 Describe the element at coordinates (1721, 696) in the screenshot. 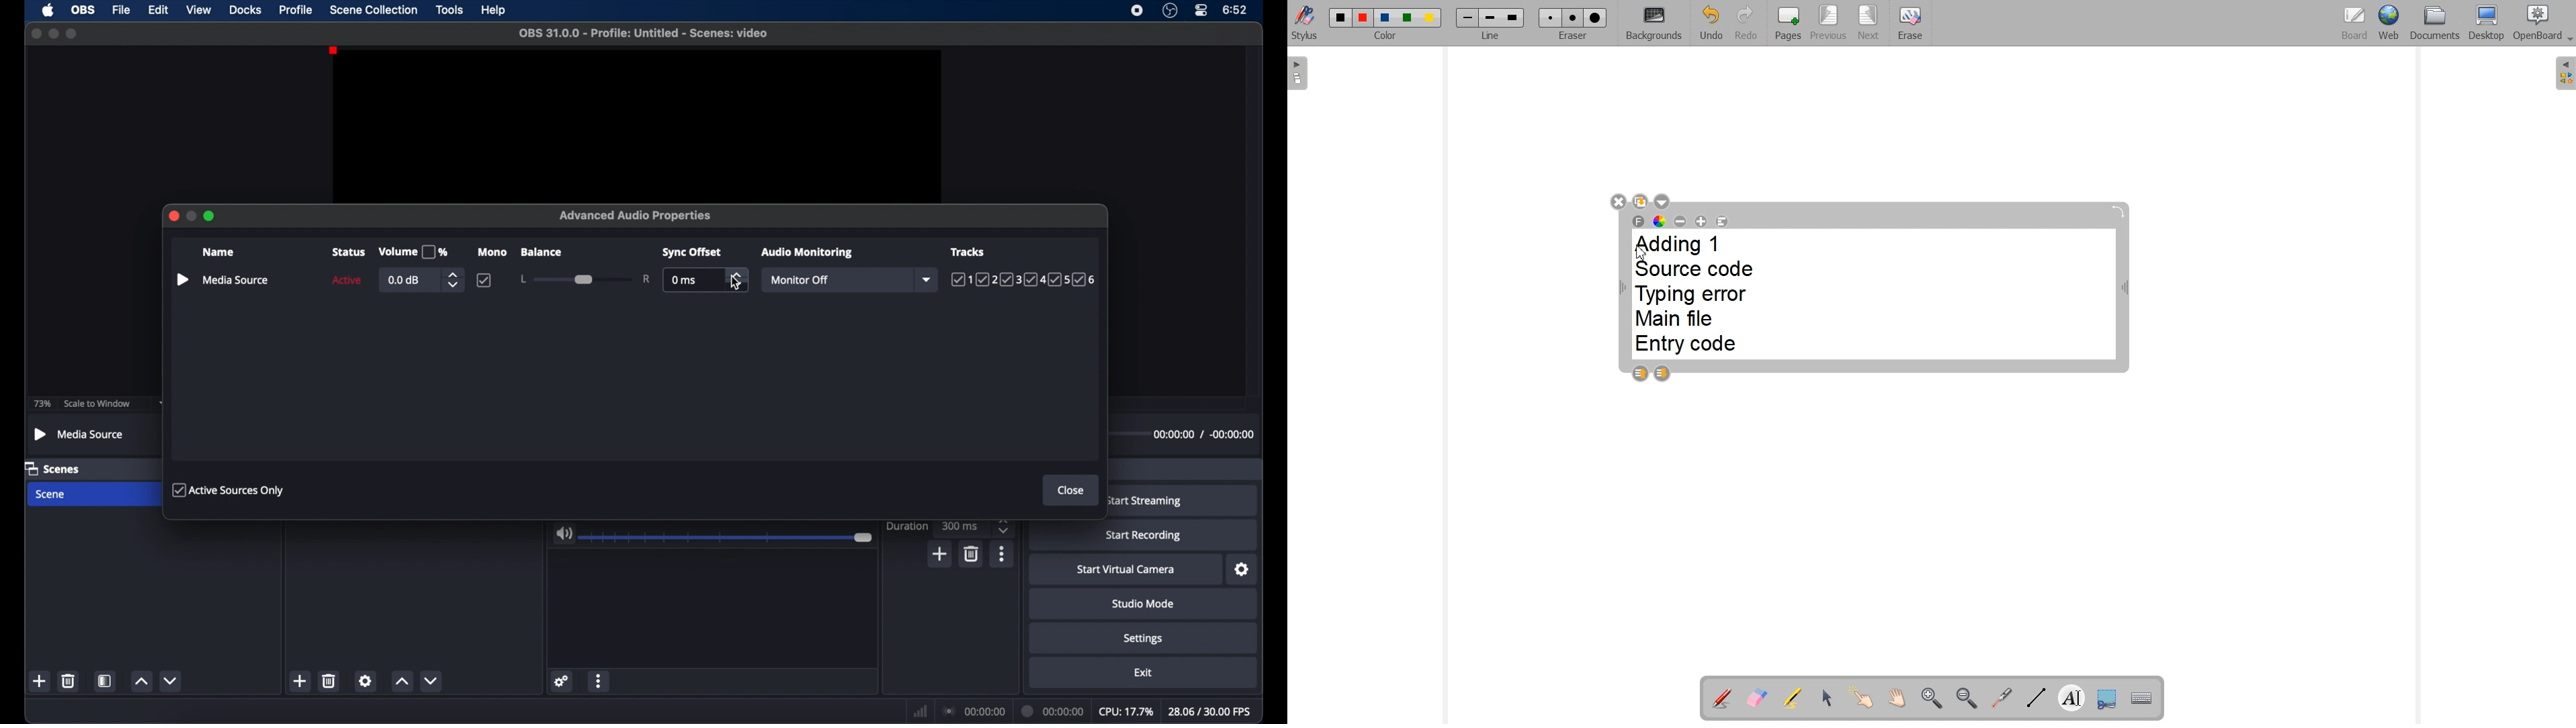

I see `Annotation document` at that location.